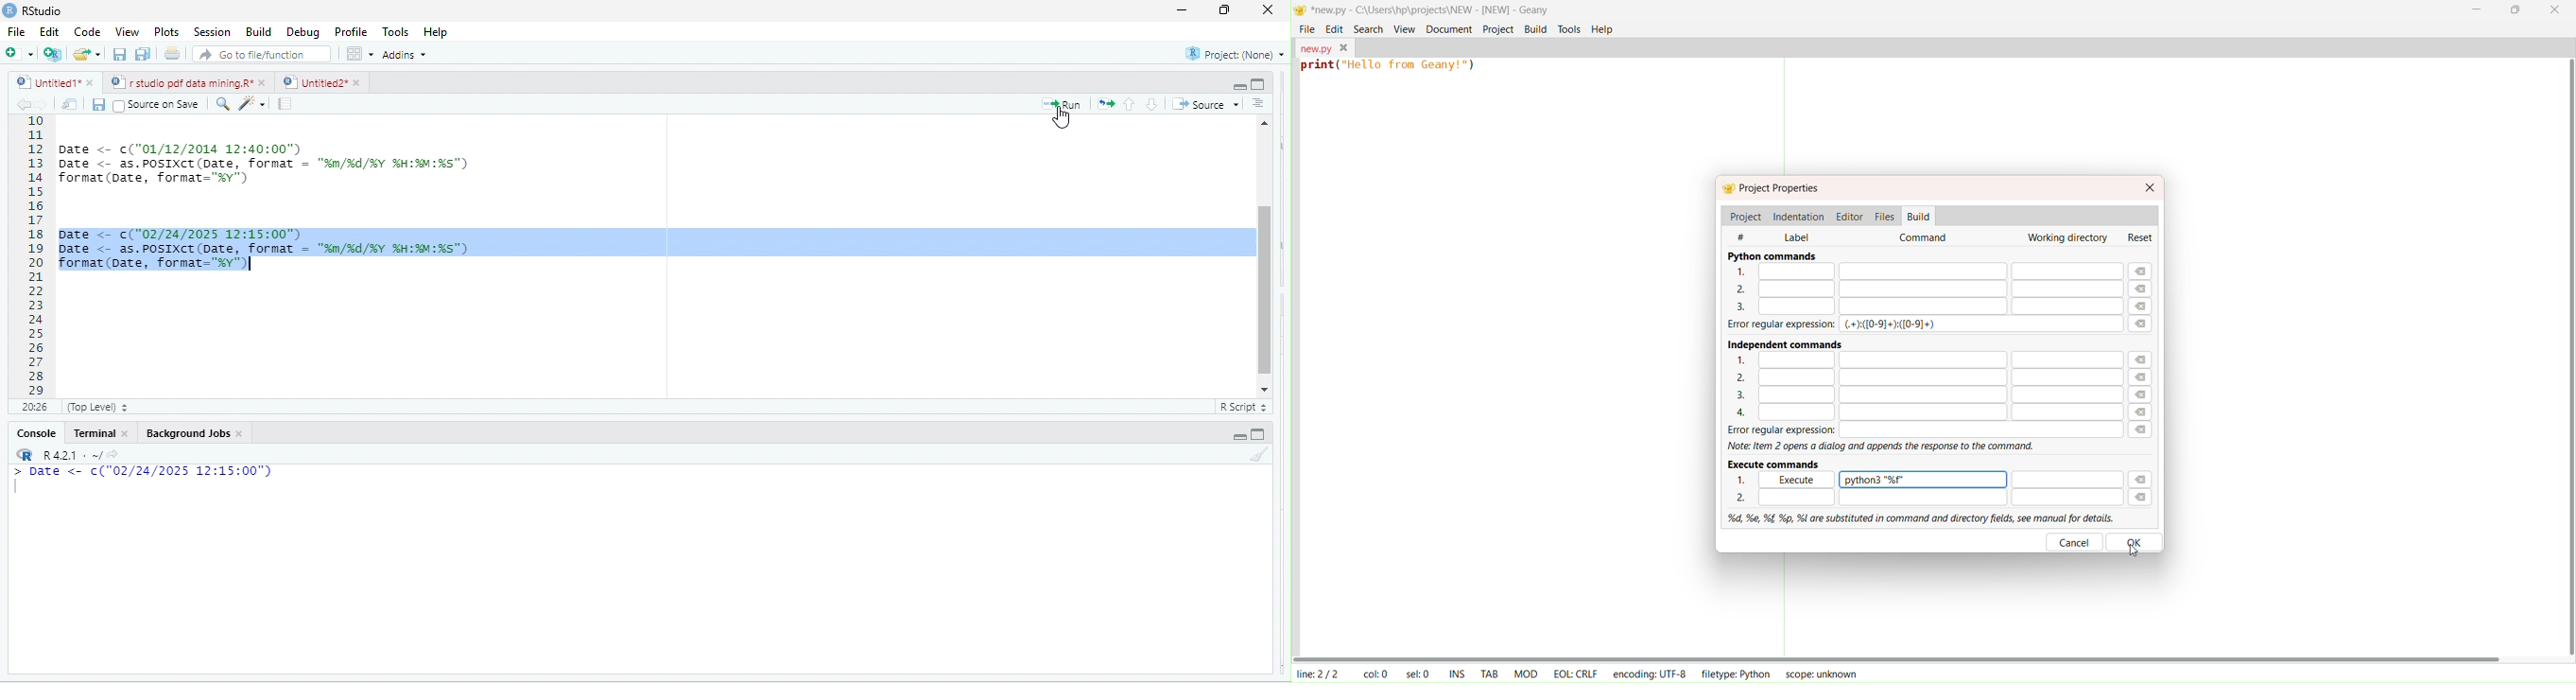  What do you see at coordinates (1262, 103) in the screenshot?
I see `show document outline` at bounding box center [1262, 103].